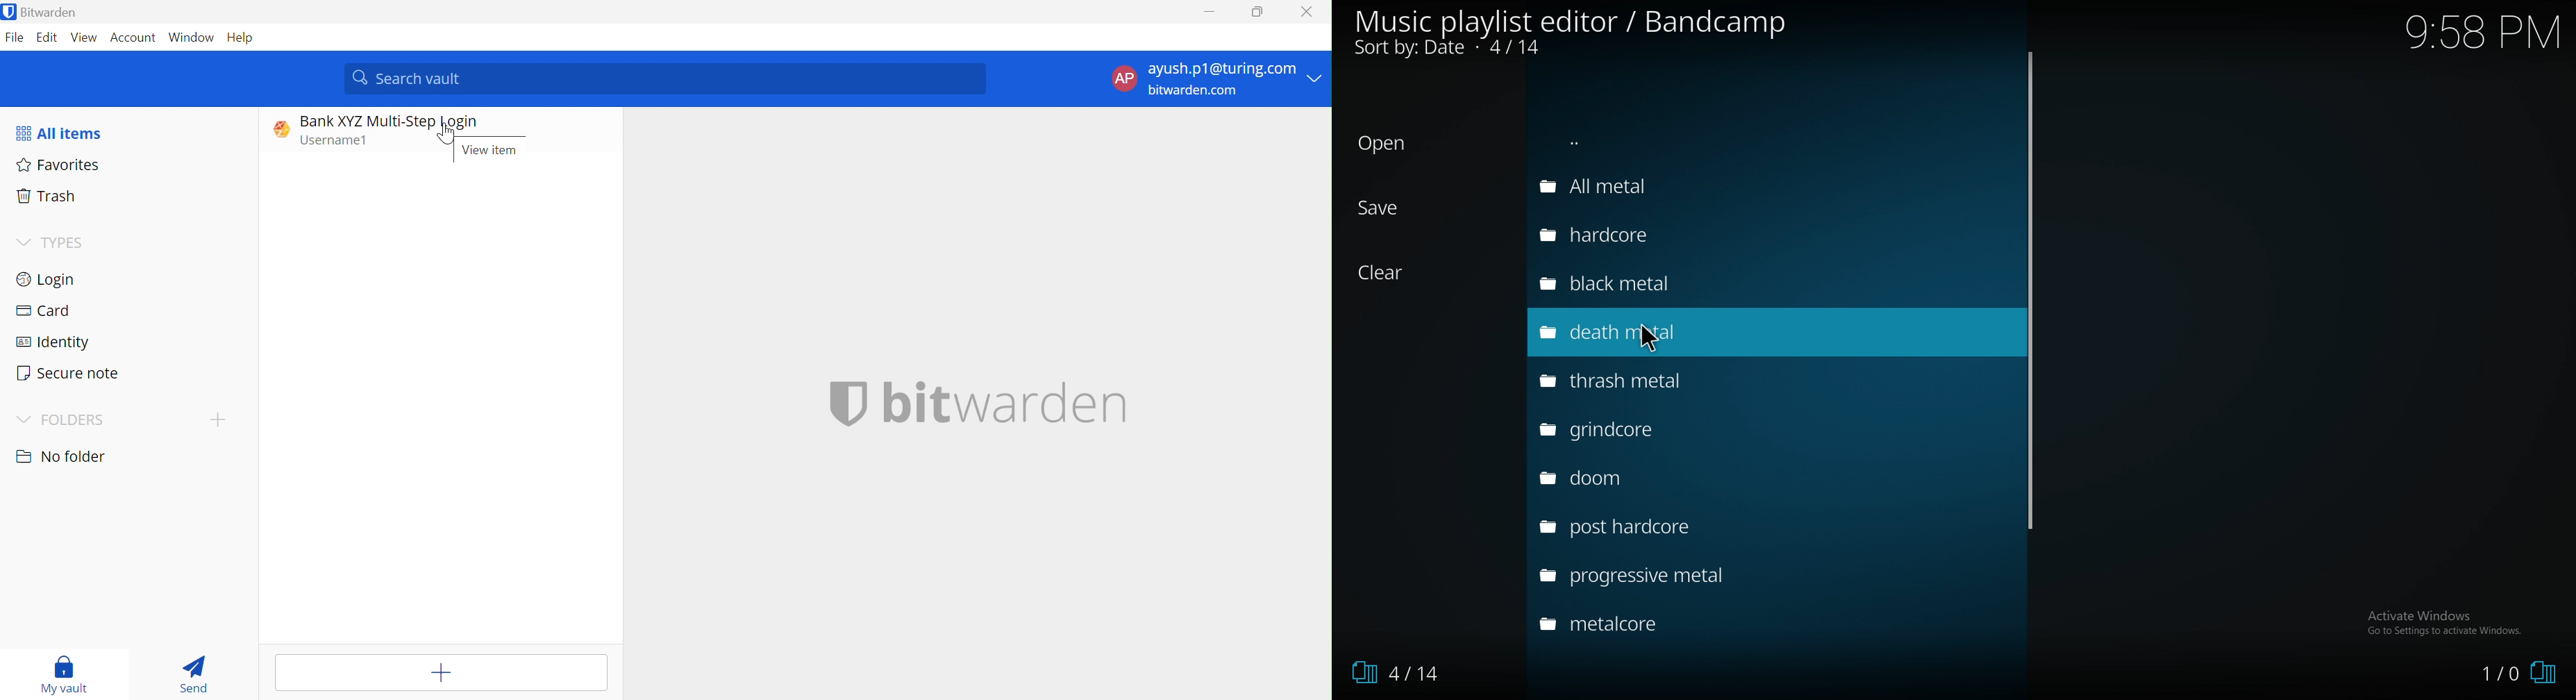 This screenshot has height=700, width=2576. Describe the element at coordinates (1676, 187) in the screenshot. I see `music genre` at that location.